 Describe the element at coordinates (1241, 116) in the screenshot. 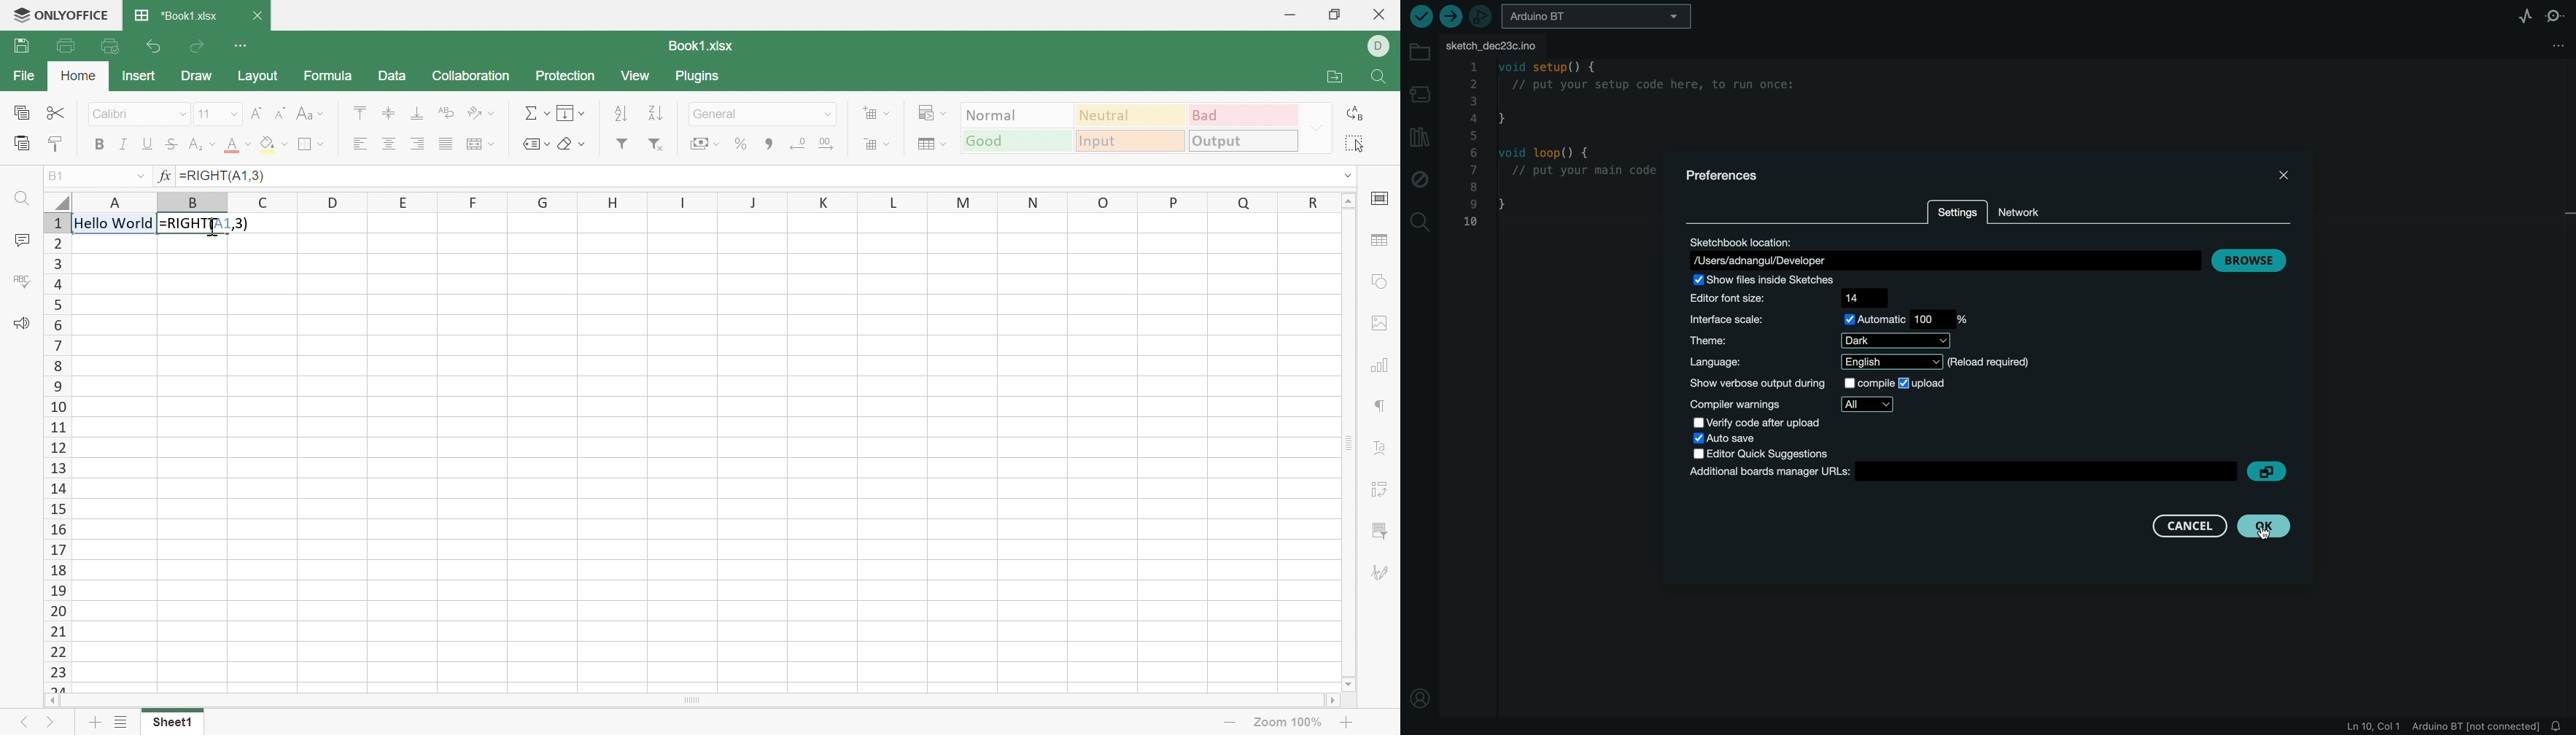

I see `Bad` at that location.